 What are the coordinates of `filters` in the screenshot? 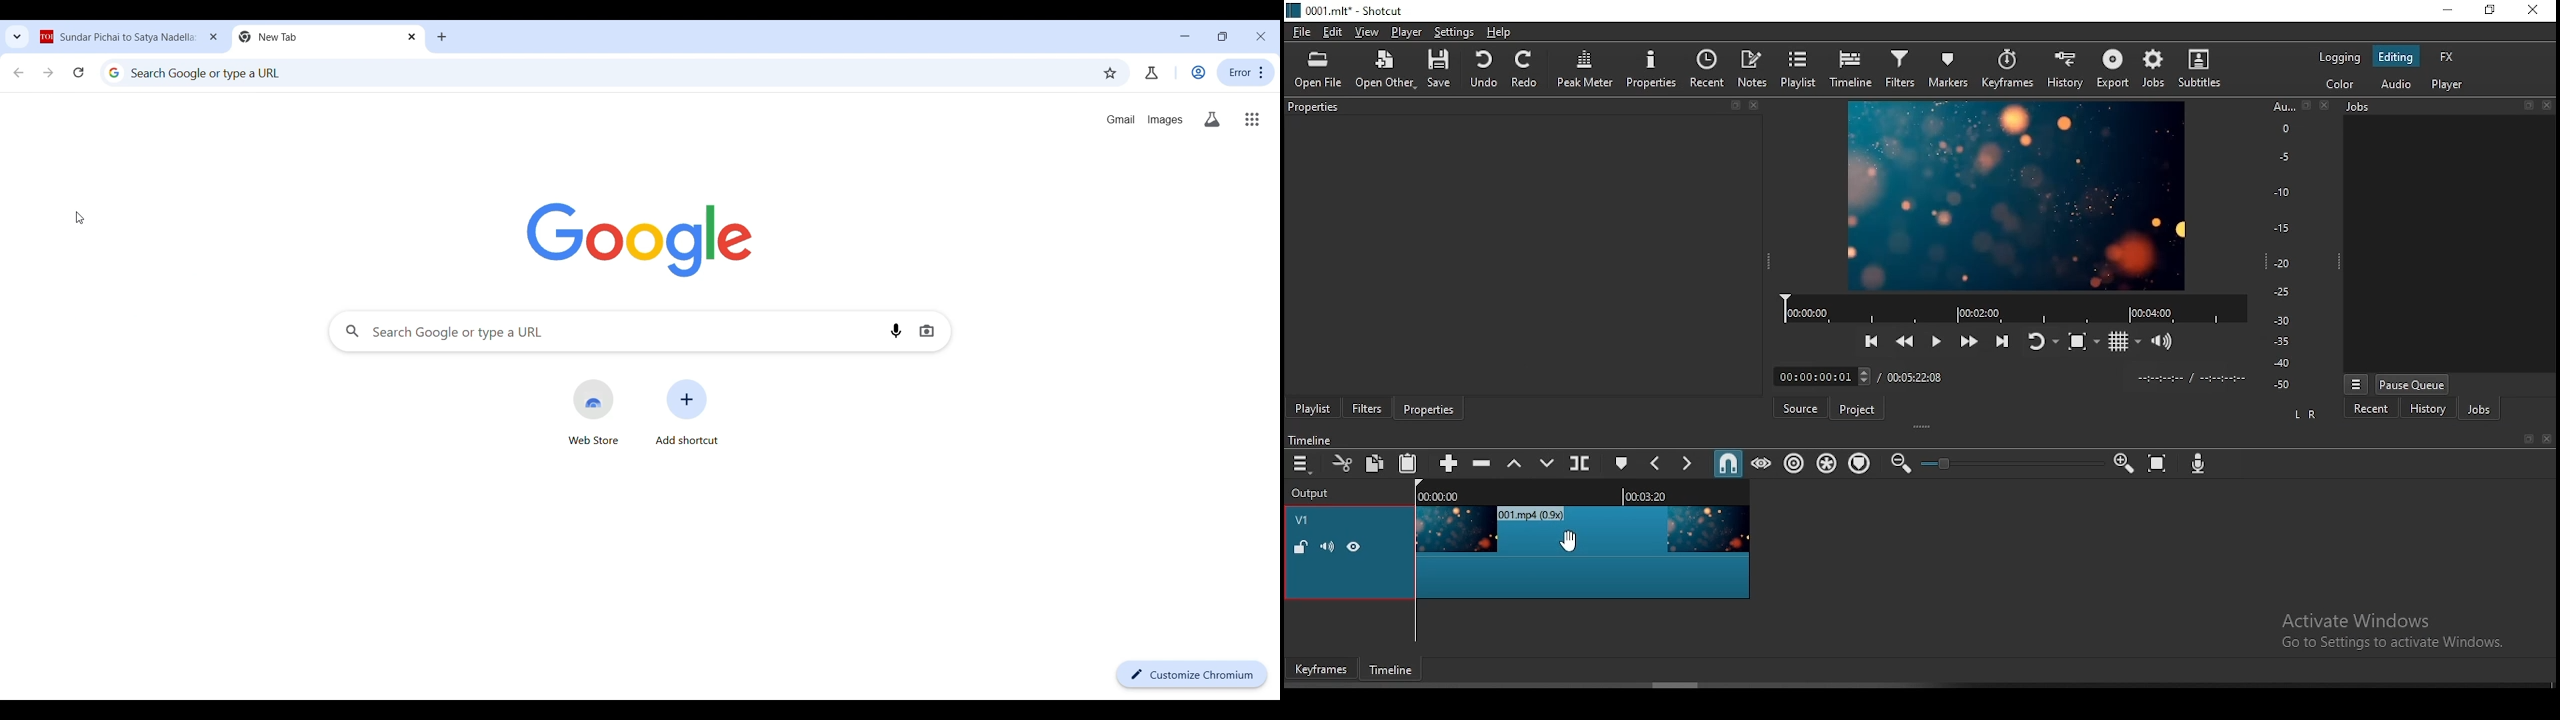 It's located at (1367, 407).